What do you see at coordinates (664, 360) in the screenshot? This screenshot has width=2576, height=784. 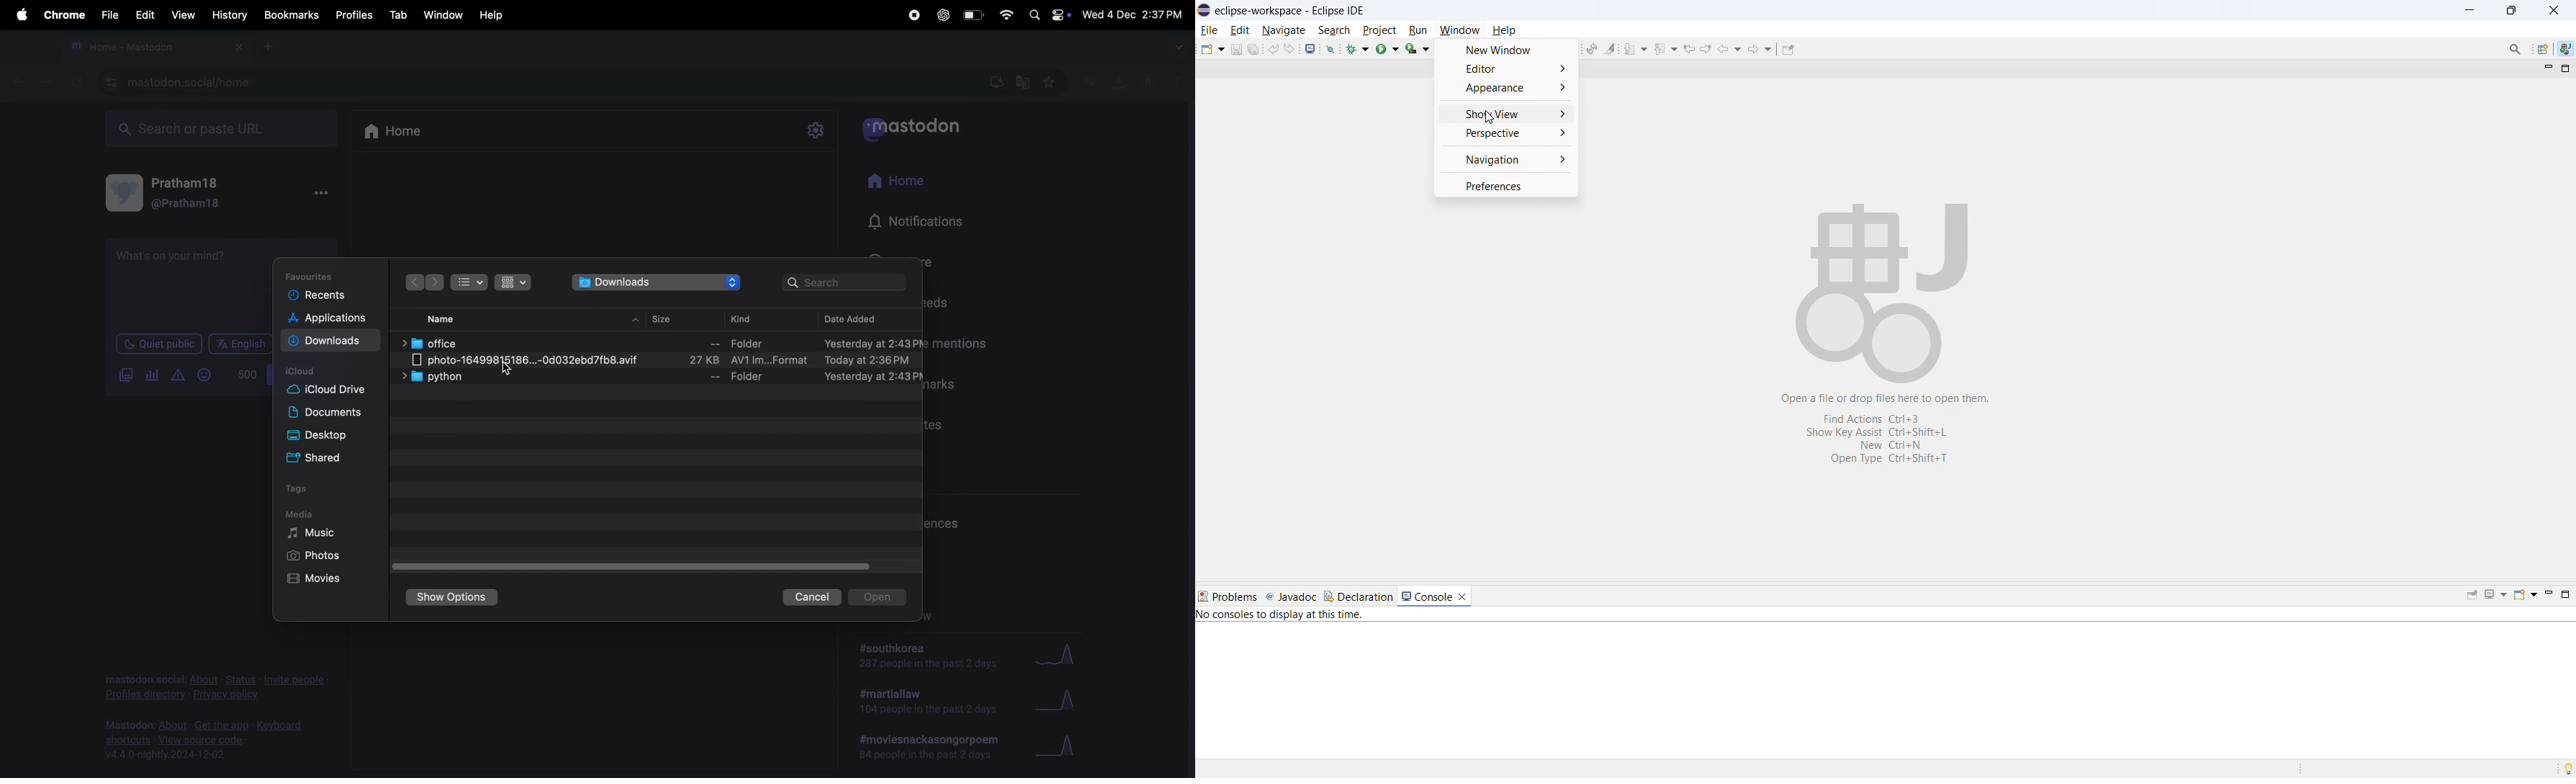 I see `photo` at bounding box center [664, 360].